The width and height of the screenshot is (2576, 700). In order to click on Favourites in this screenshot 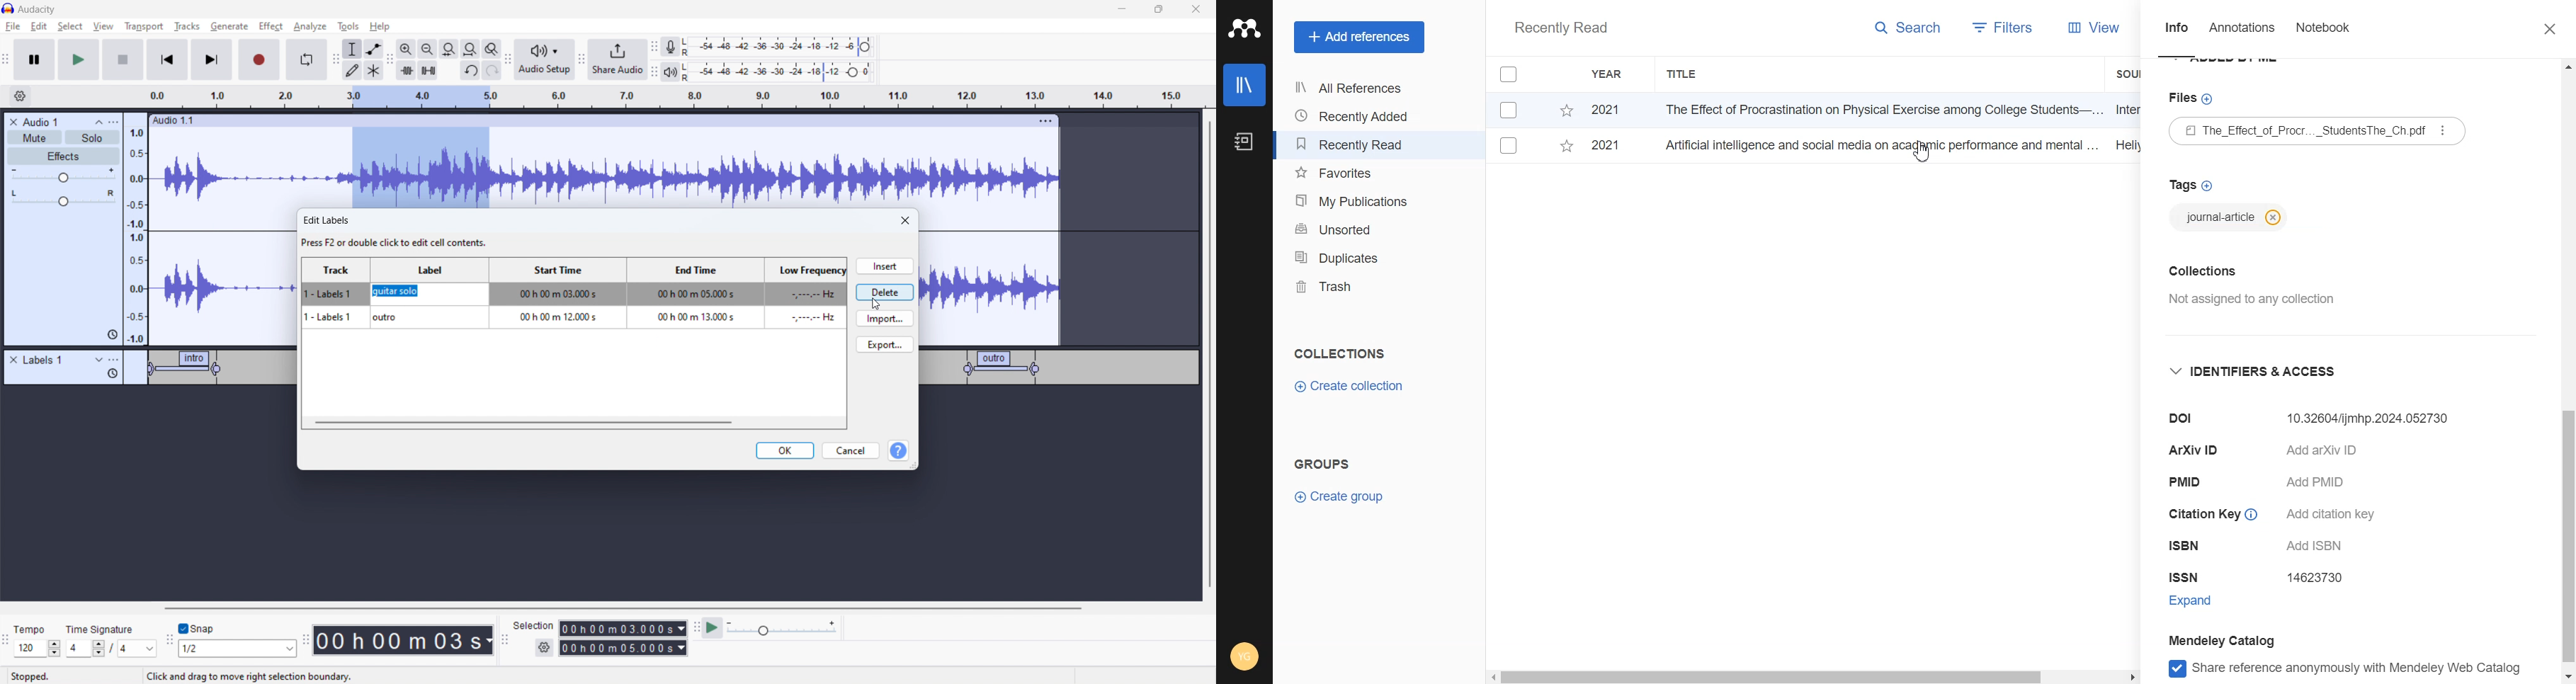, I will do `click(1356, 173)`.